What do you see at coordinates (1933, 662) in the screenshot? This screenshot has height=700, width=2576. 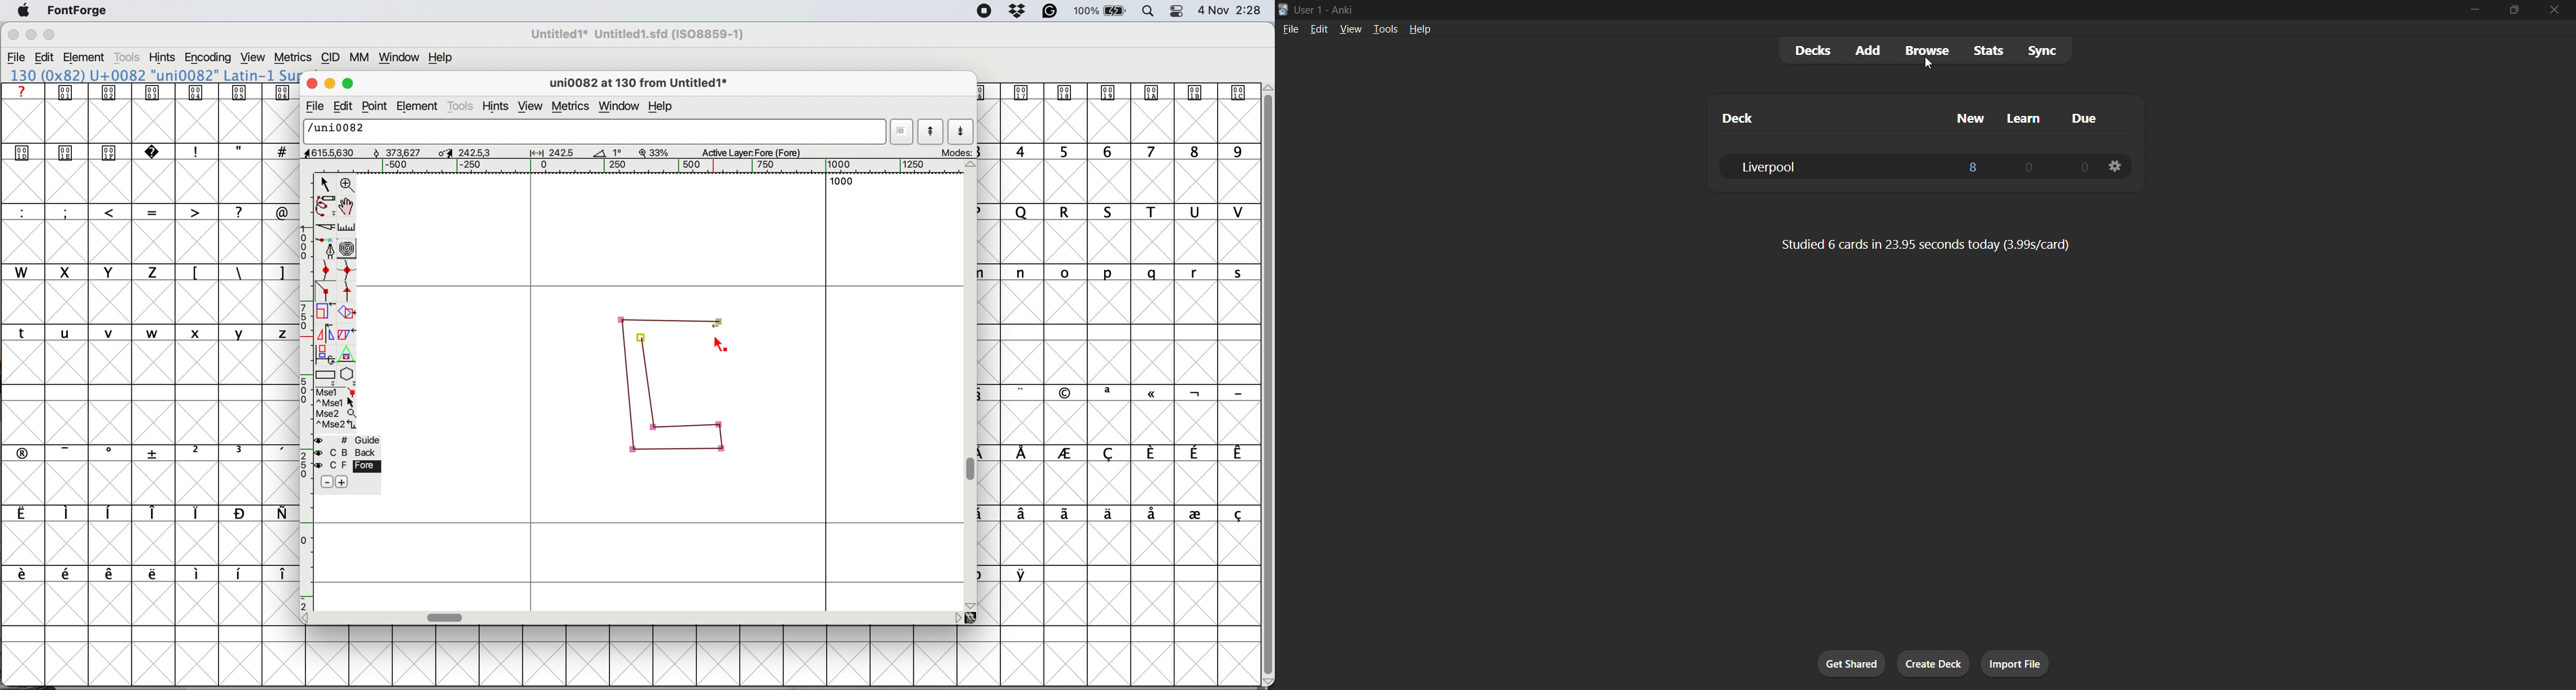 I see `create deck` at bounding box center [1933, 662].